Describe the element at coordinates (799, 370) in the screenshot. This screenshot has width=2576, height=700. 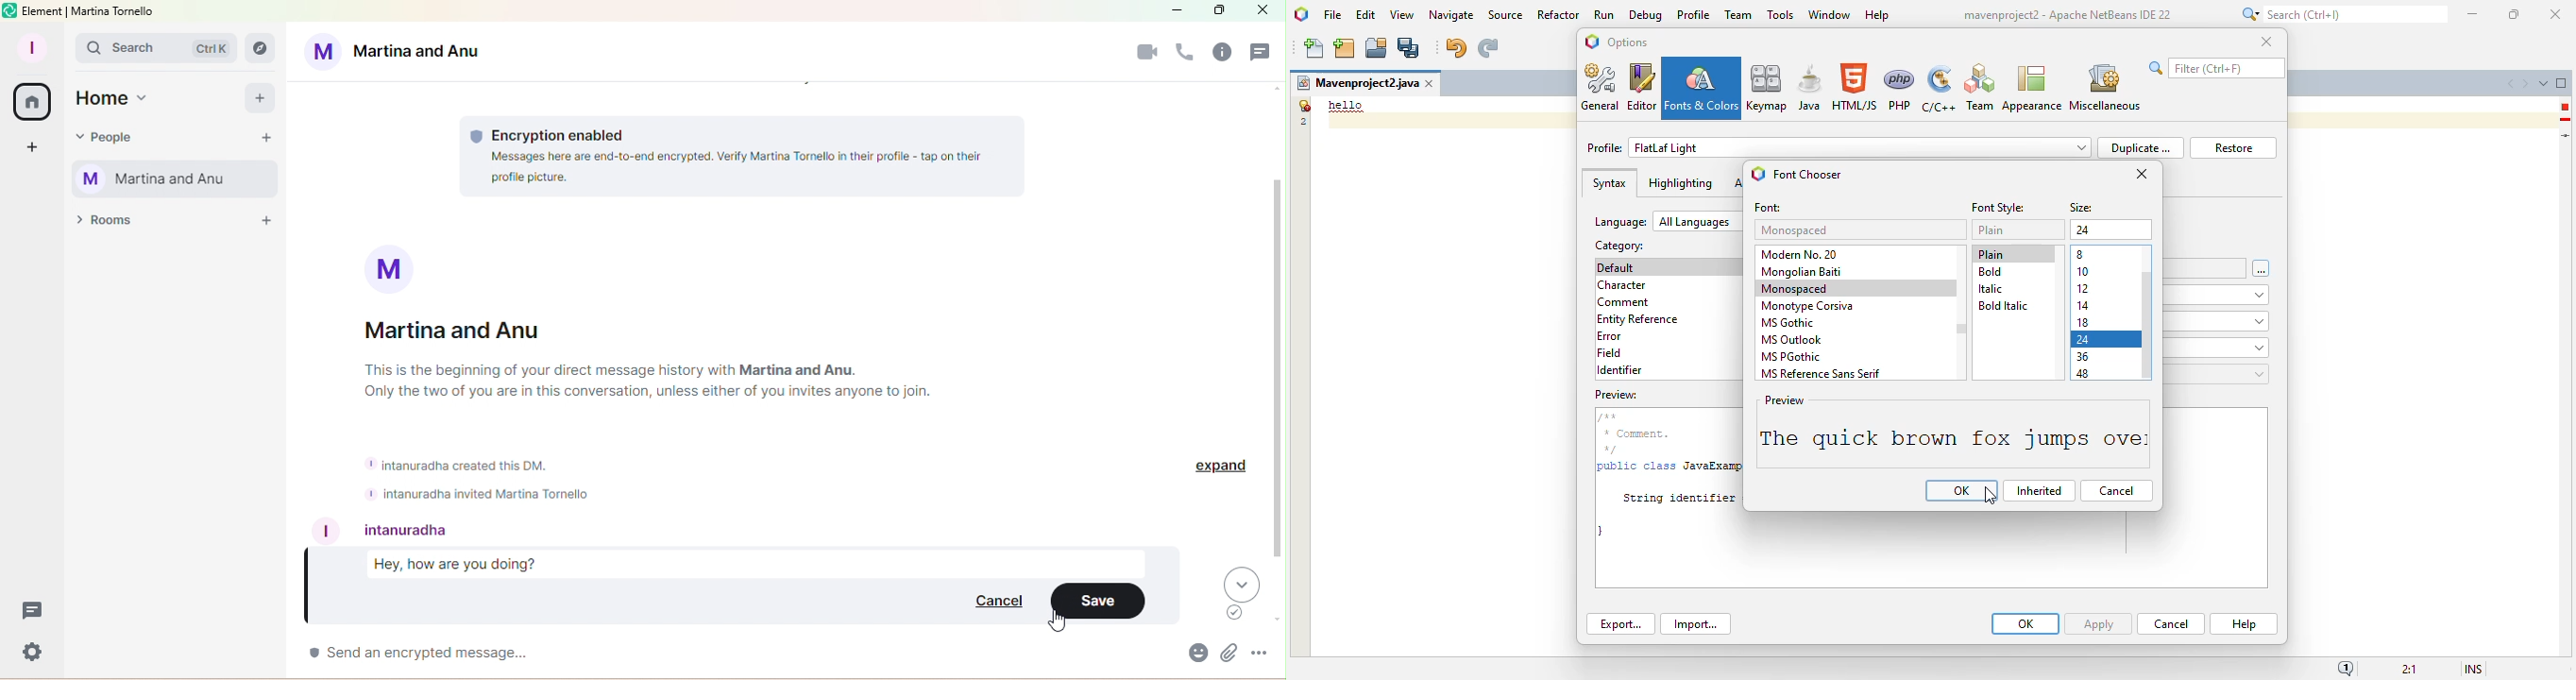
I see `Martina and Anu.` at that location.